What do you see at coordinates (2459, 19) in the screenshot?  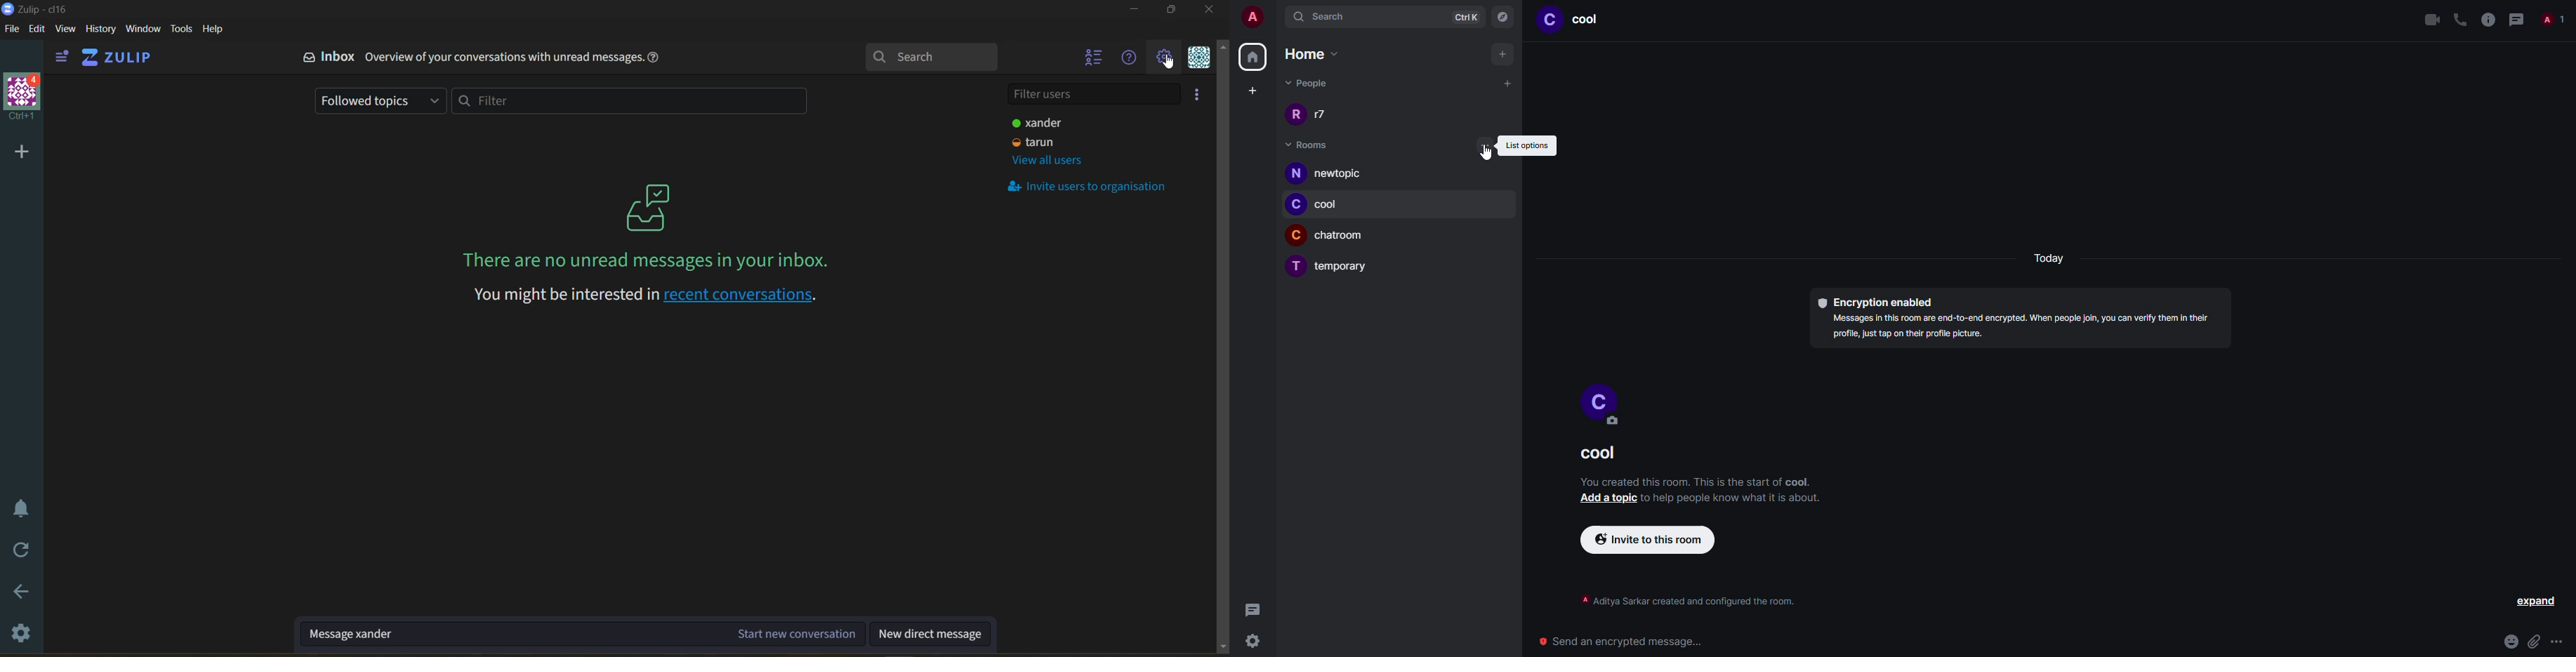 I see `voice call` at bounding box center [2459, 19].